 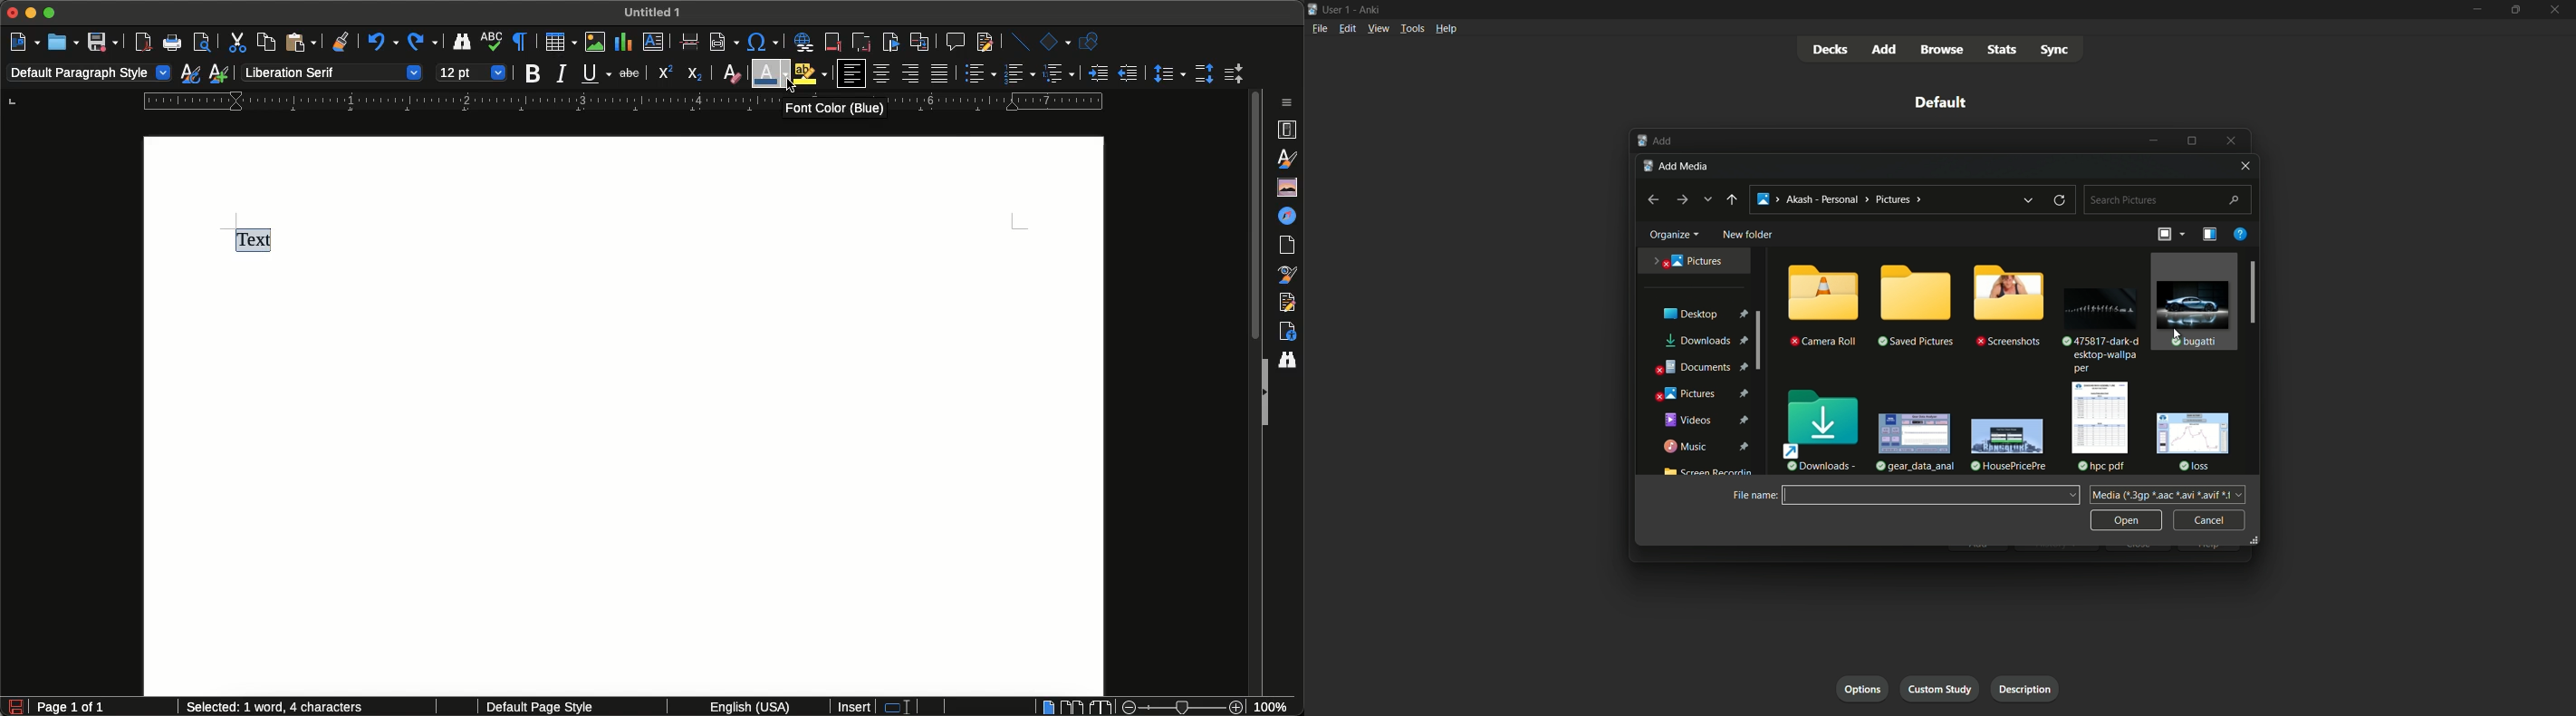 What do you see at coordinates (1277, 707) in the screenshot?
I see `Zoom percent` at bounding box center [1277, 707].